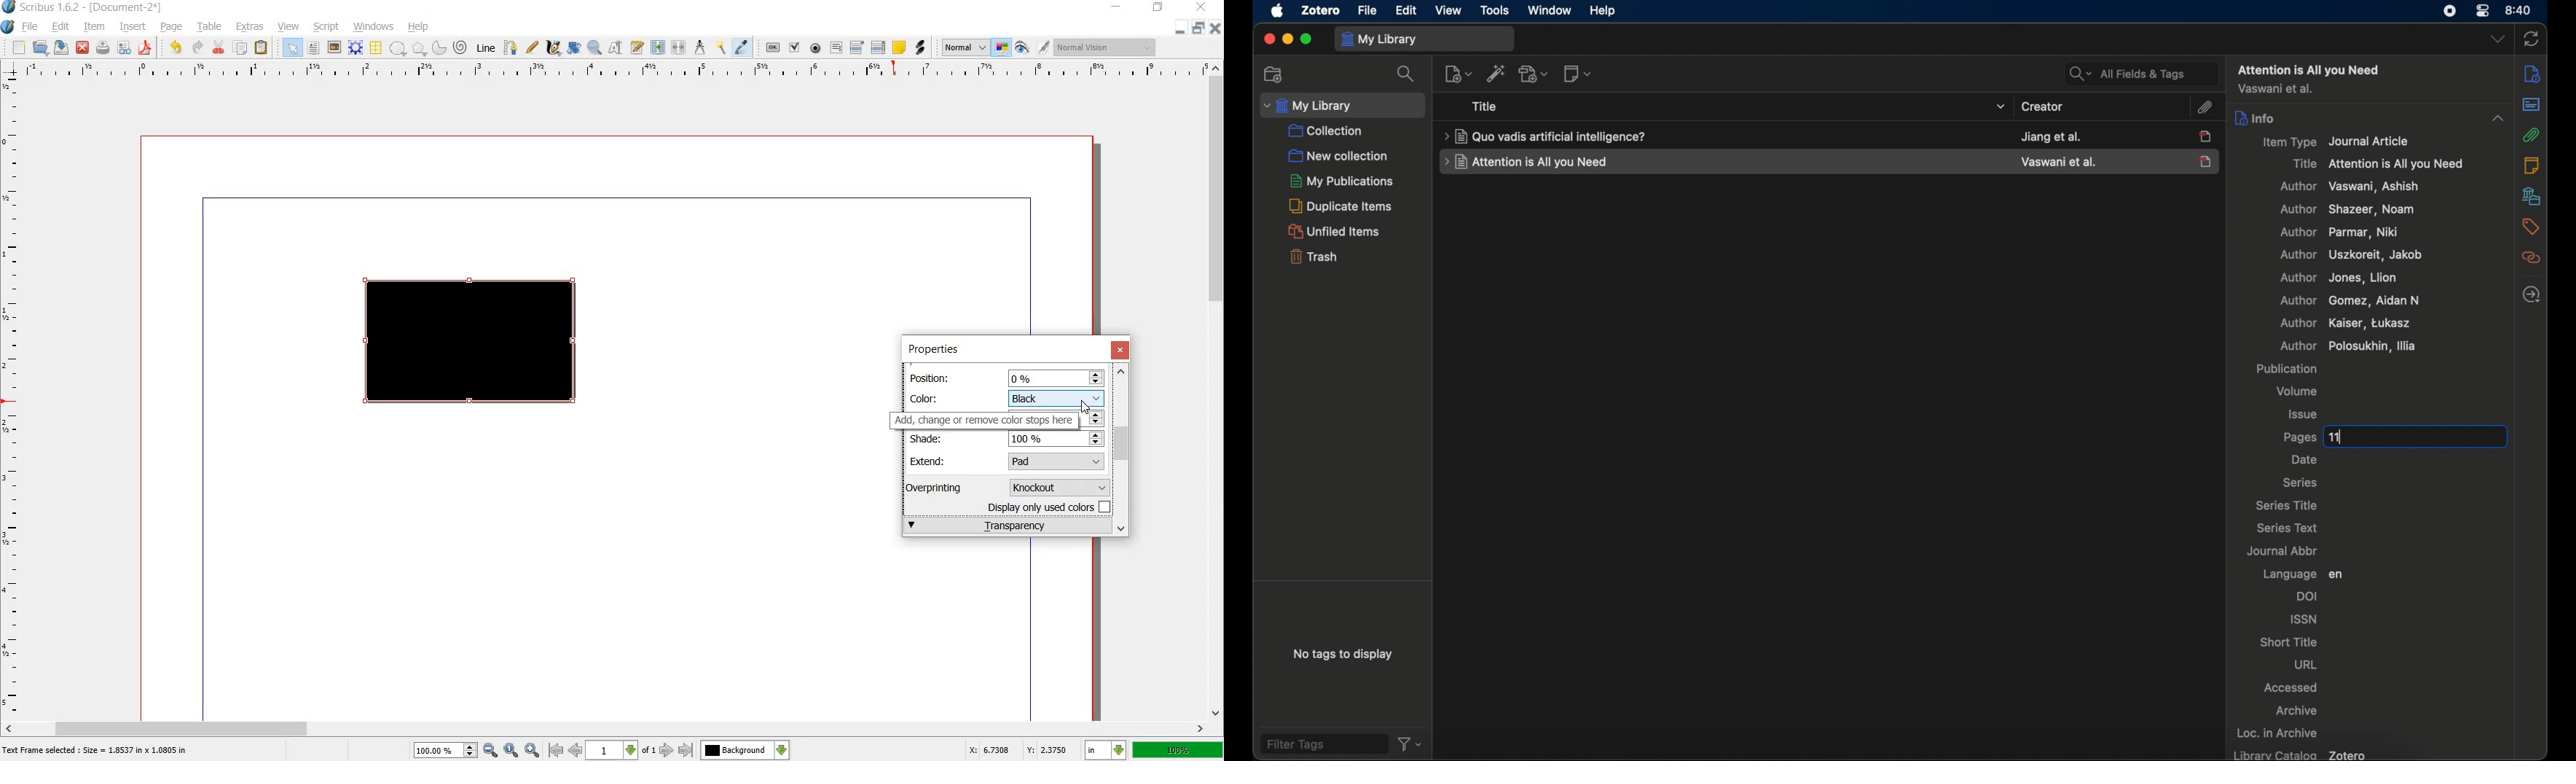 This screenshot has width=2576, height=784. What do you see at coordinates (1323, 744) in the screenshot?
I see `filter tags field` at bounding box center [1323, 744].